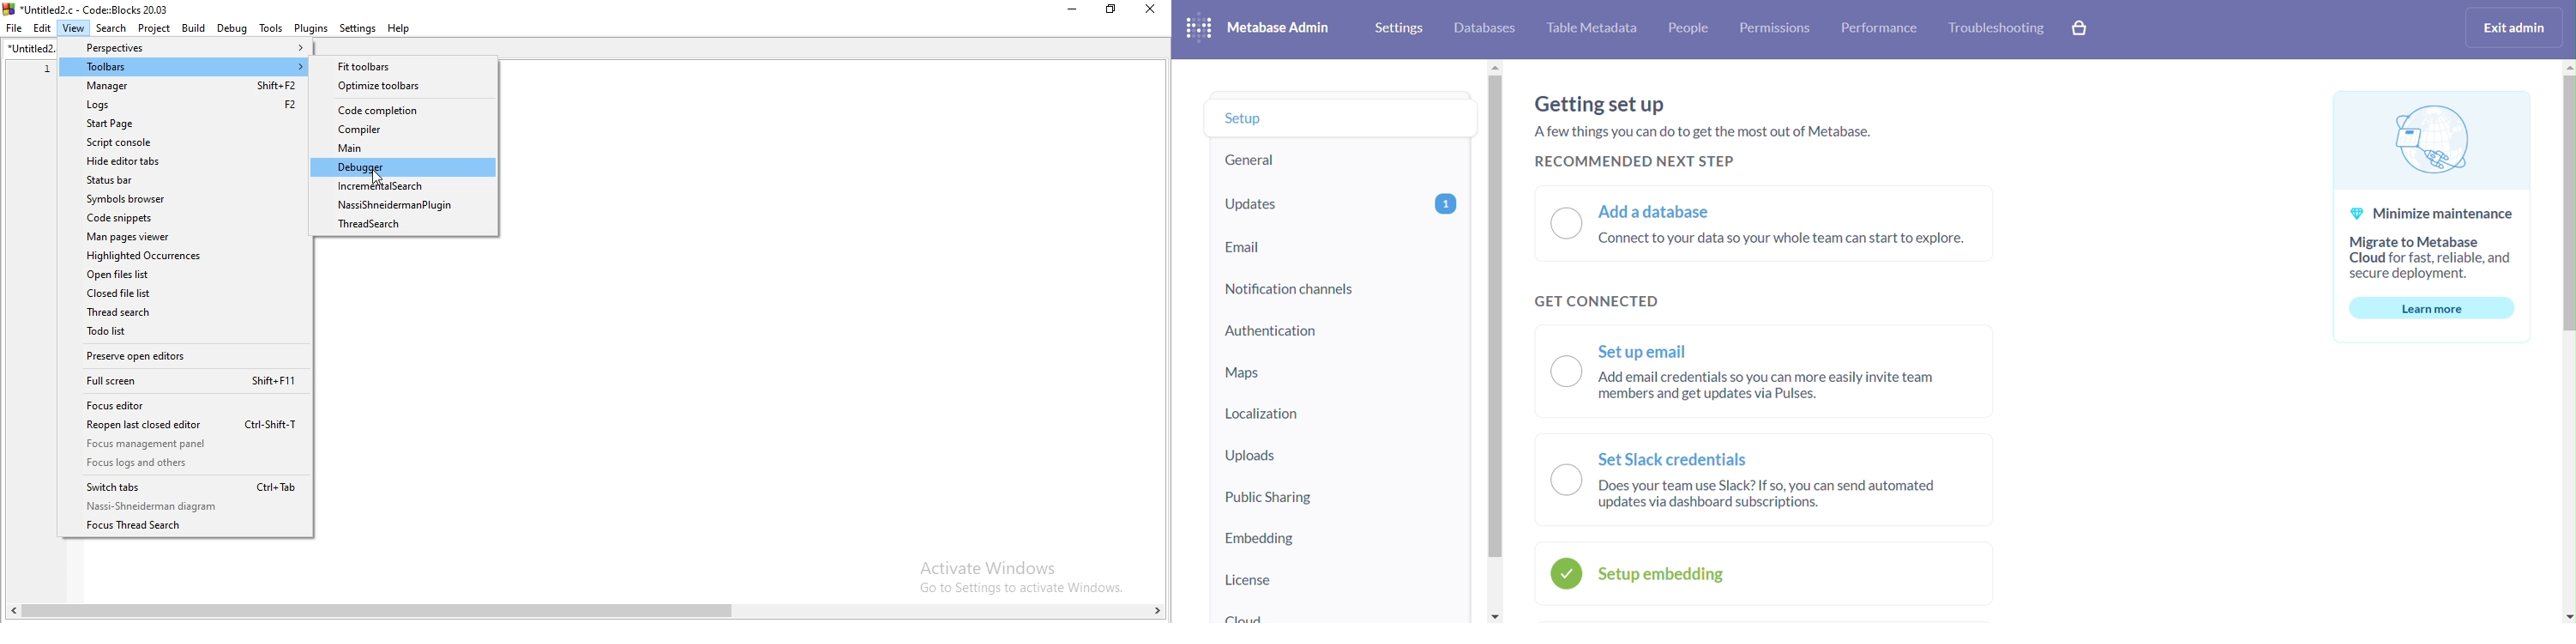 The image size is (2576, 644). I want to click on get connected, so click(1602, 298).